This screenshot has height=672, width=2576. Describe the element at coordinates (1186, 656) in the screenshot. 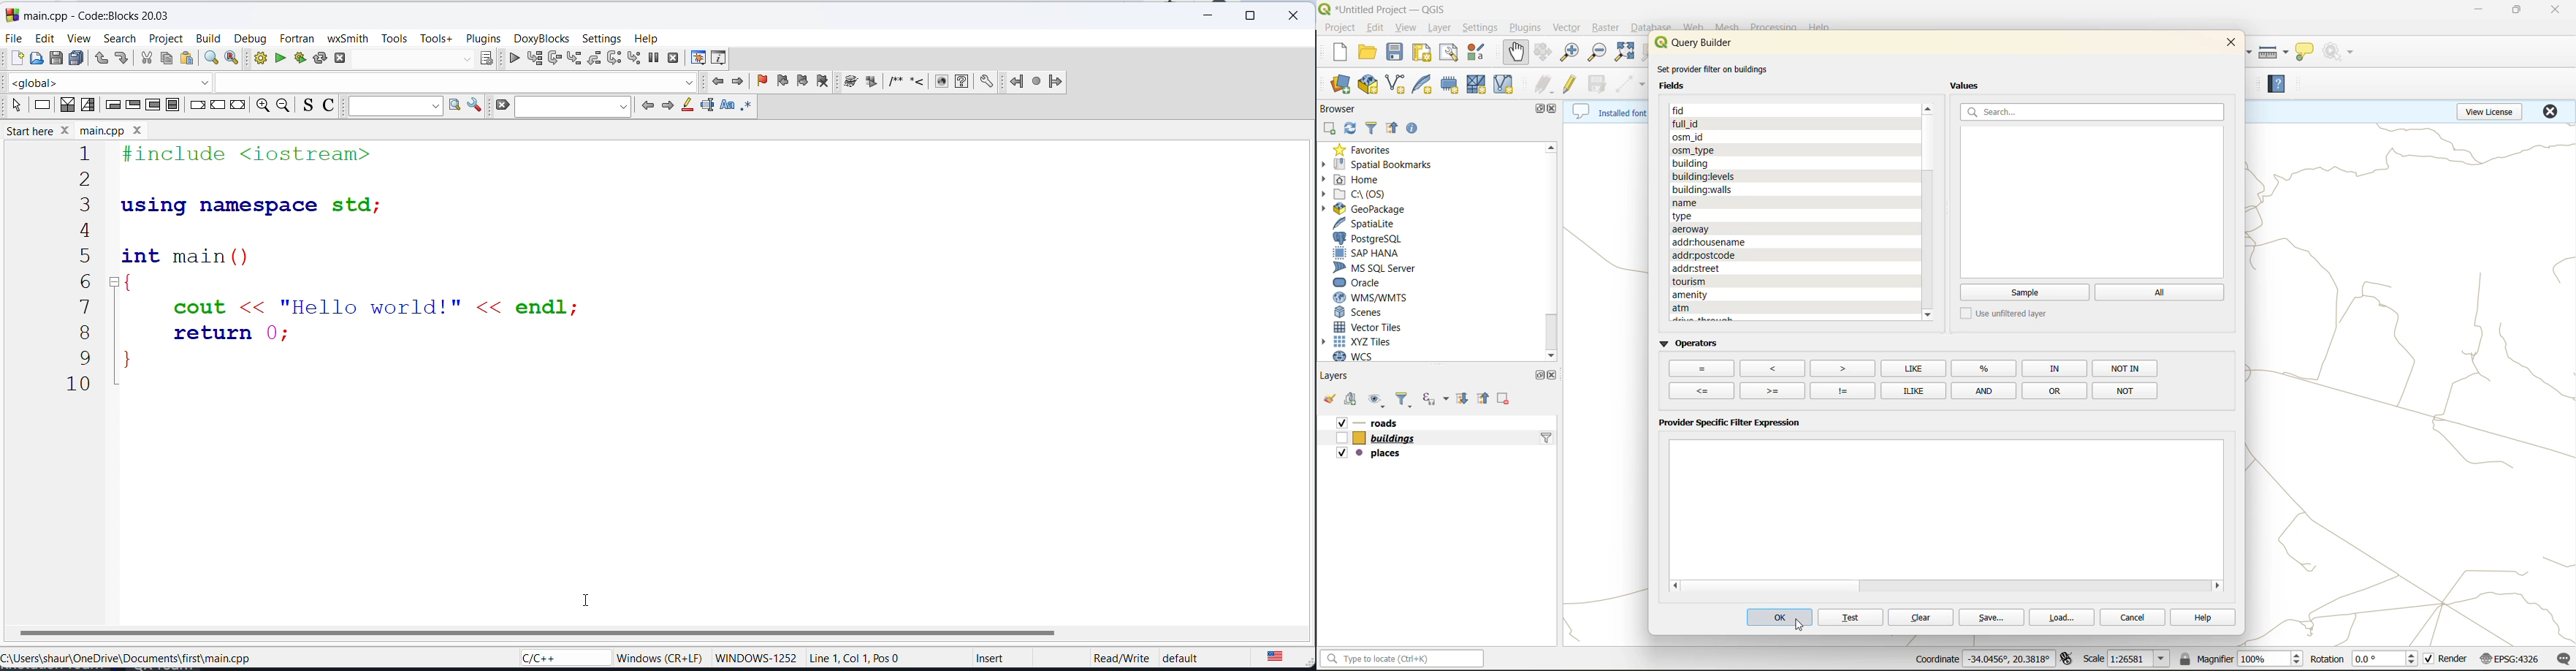

I see `default` at that location.